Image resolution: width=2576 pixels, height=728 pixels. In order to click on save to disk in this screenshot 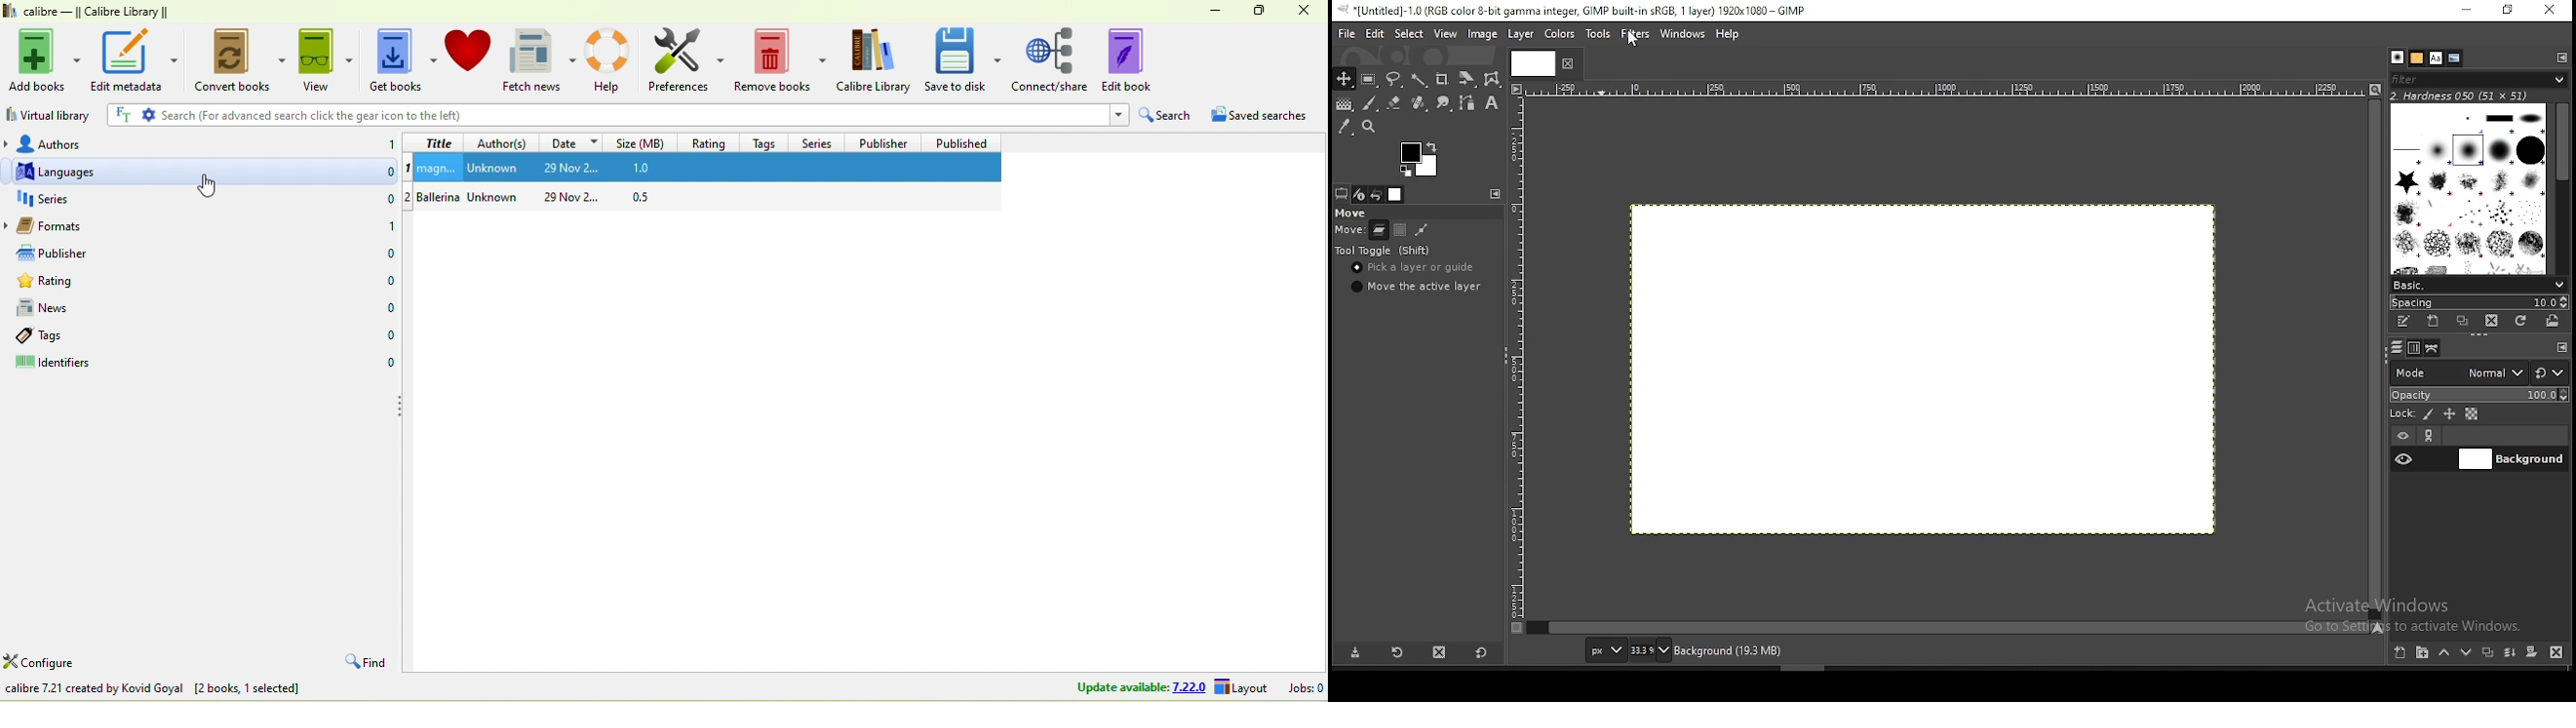, I will do `click(965, 61)`.